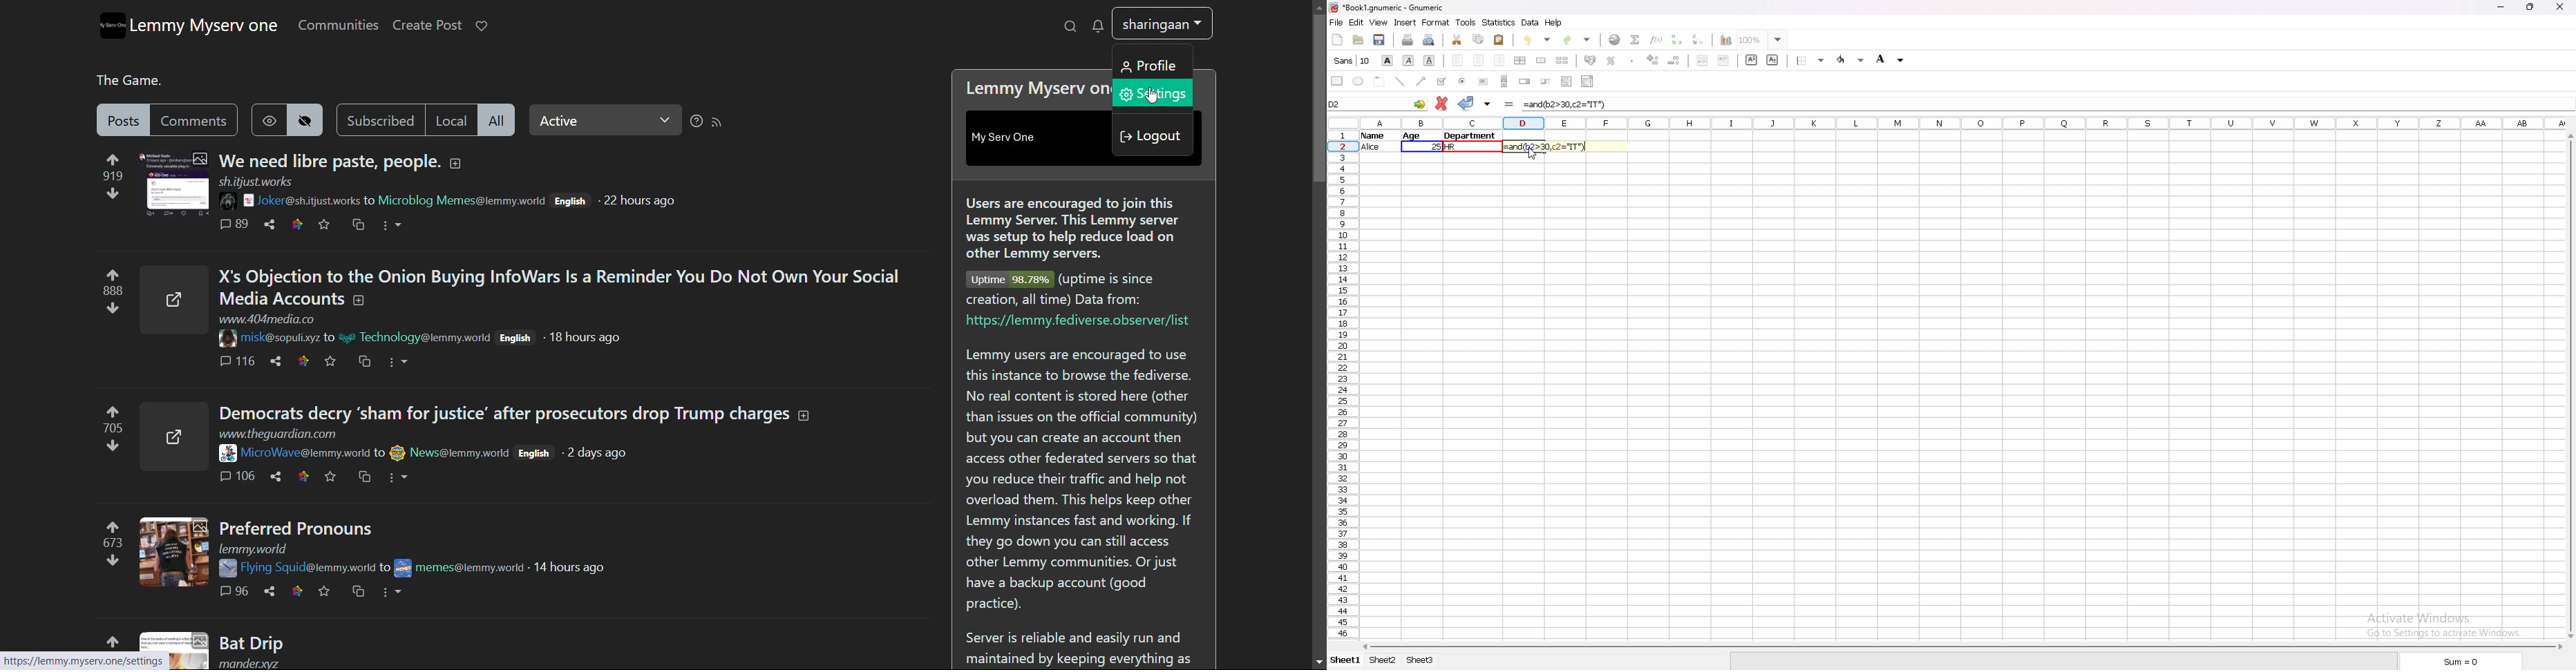  What do you see at coordinates (1635, 39) in the screenshot?
I see `summation` at bounding box center [1635, 39].